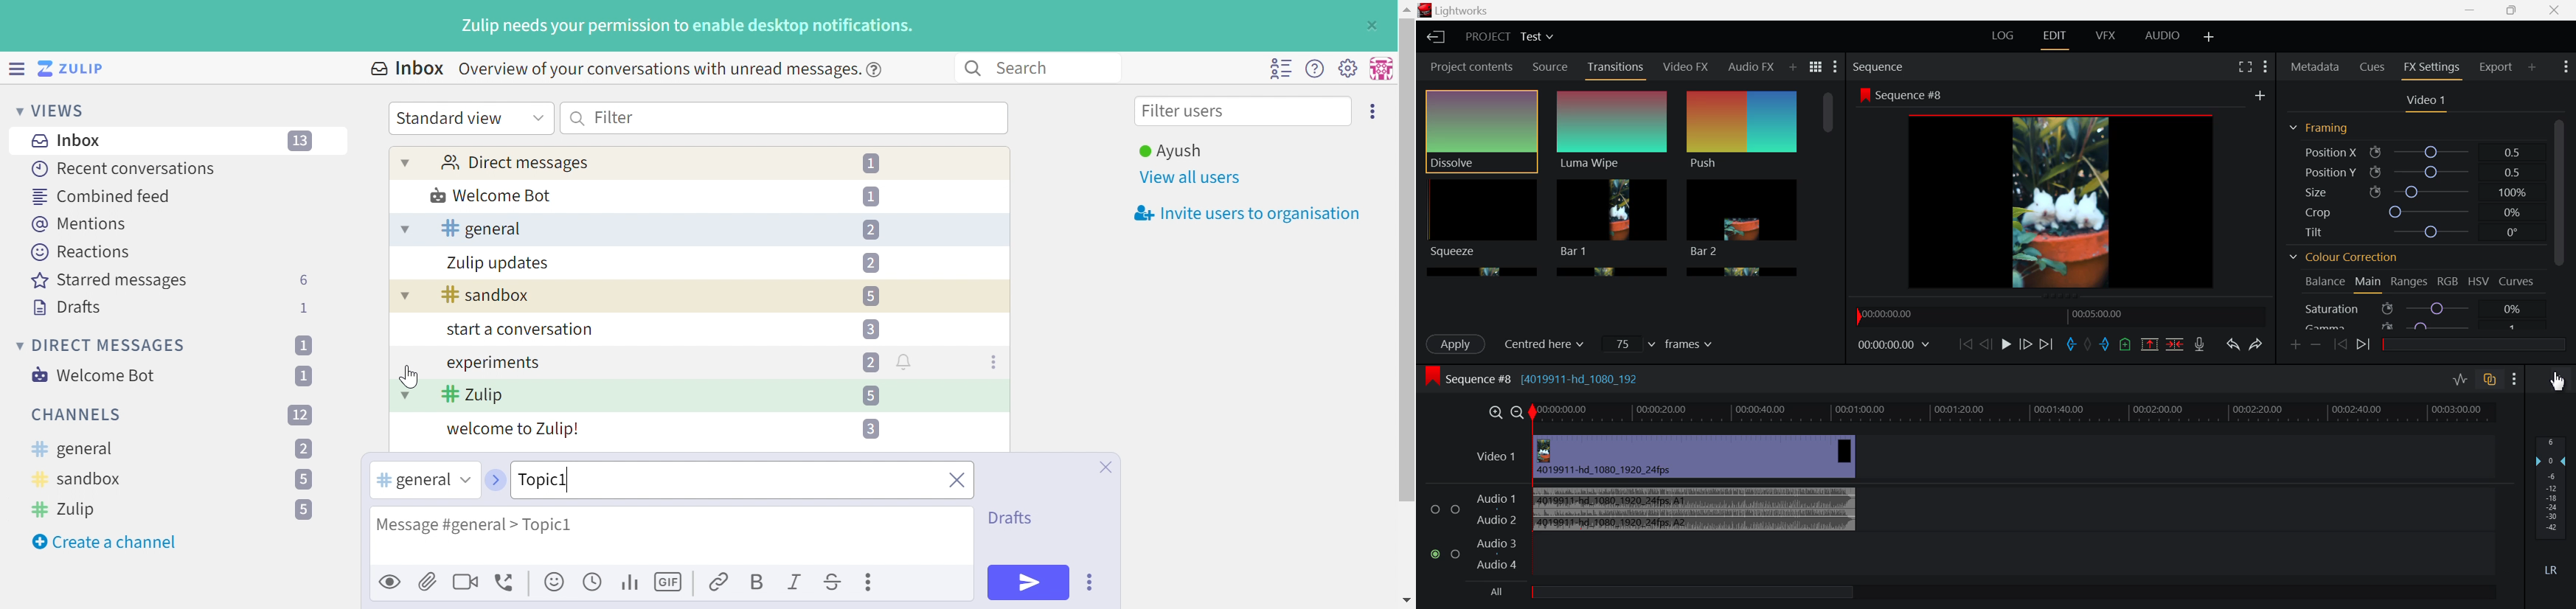 Image resolution: width=2576 pixels, height=616 pixels. What do you see at coordinates (870, 362) in the screenshot?
I see `2` at bounding box center [870, 362].